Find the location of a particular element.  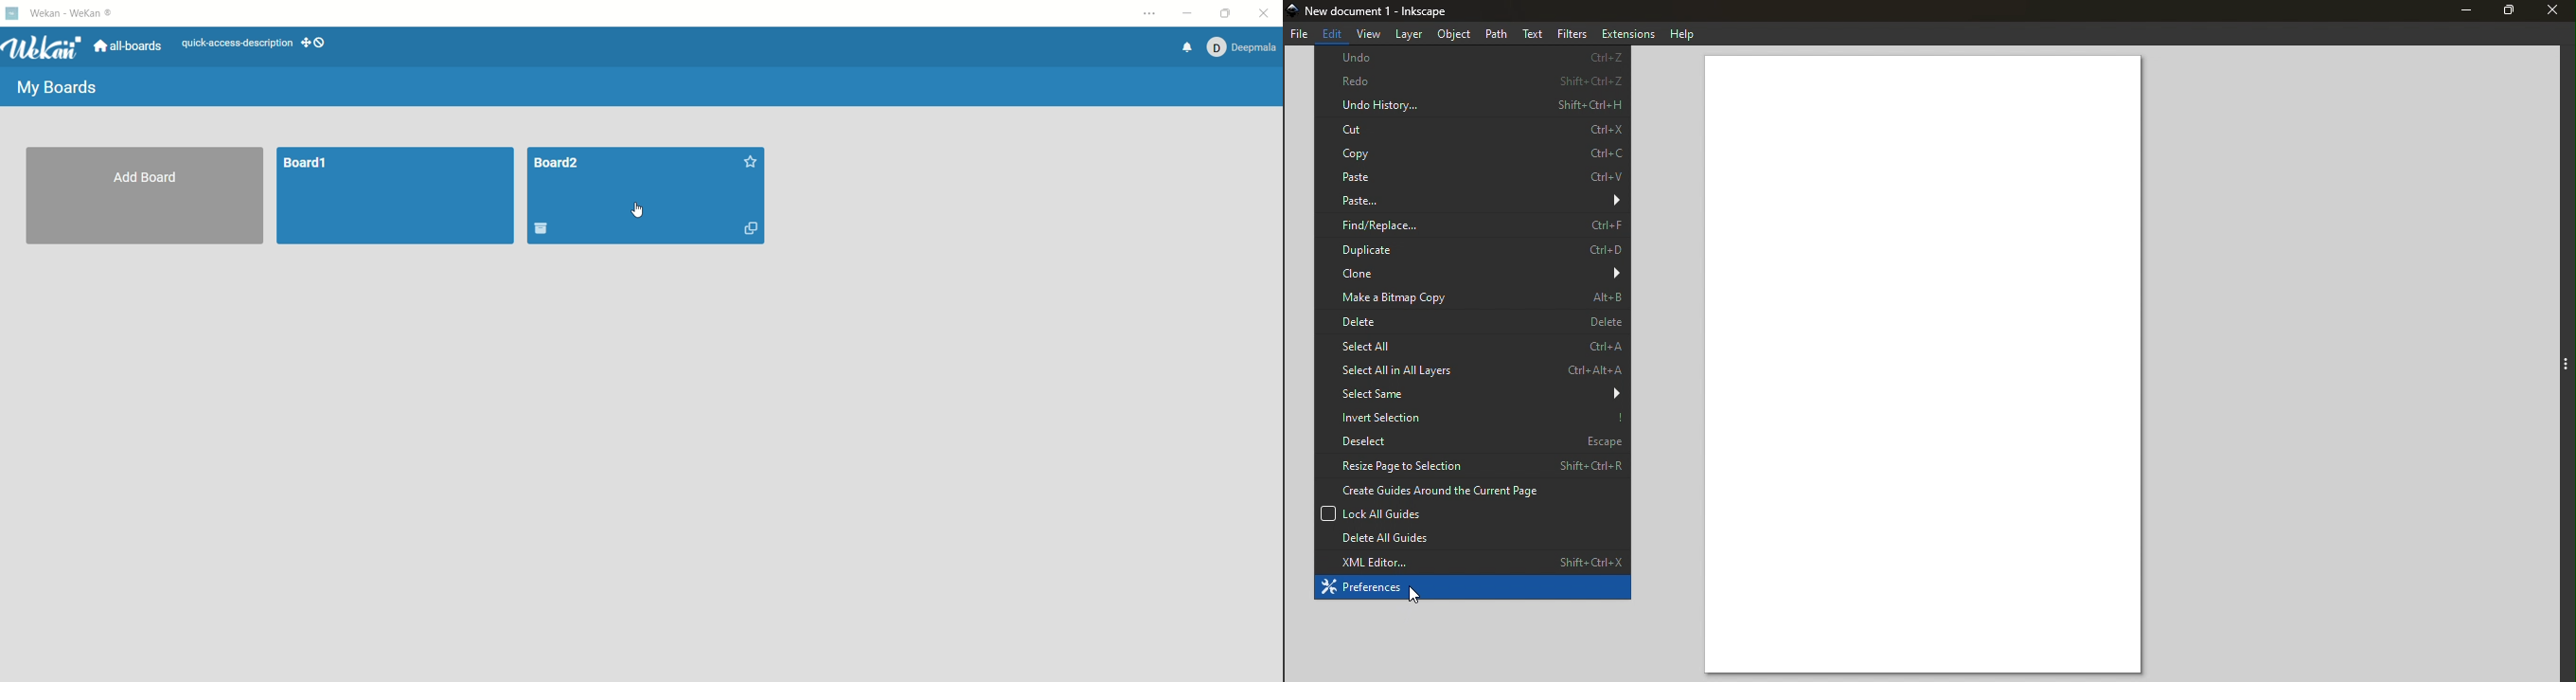

favorite is located at coordinates (748, 161).